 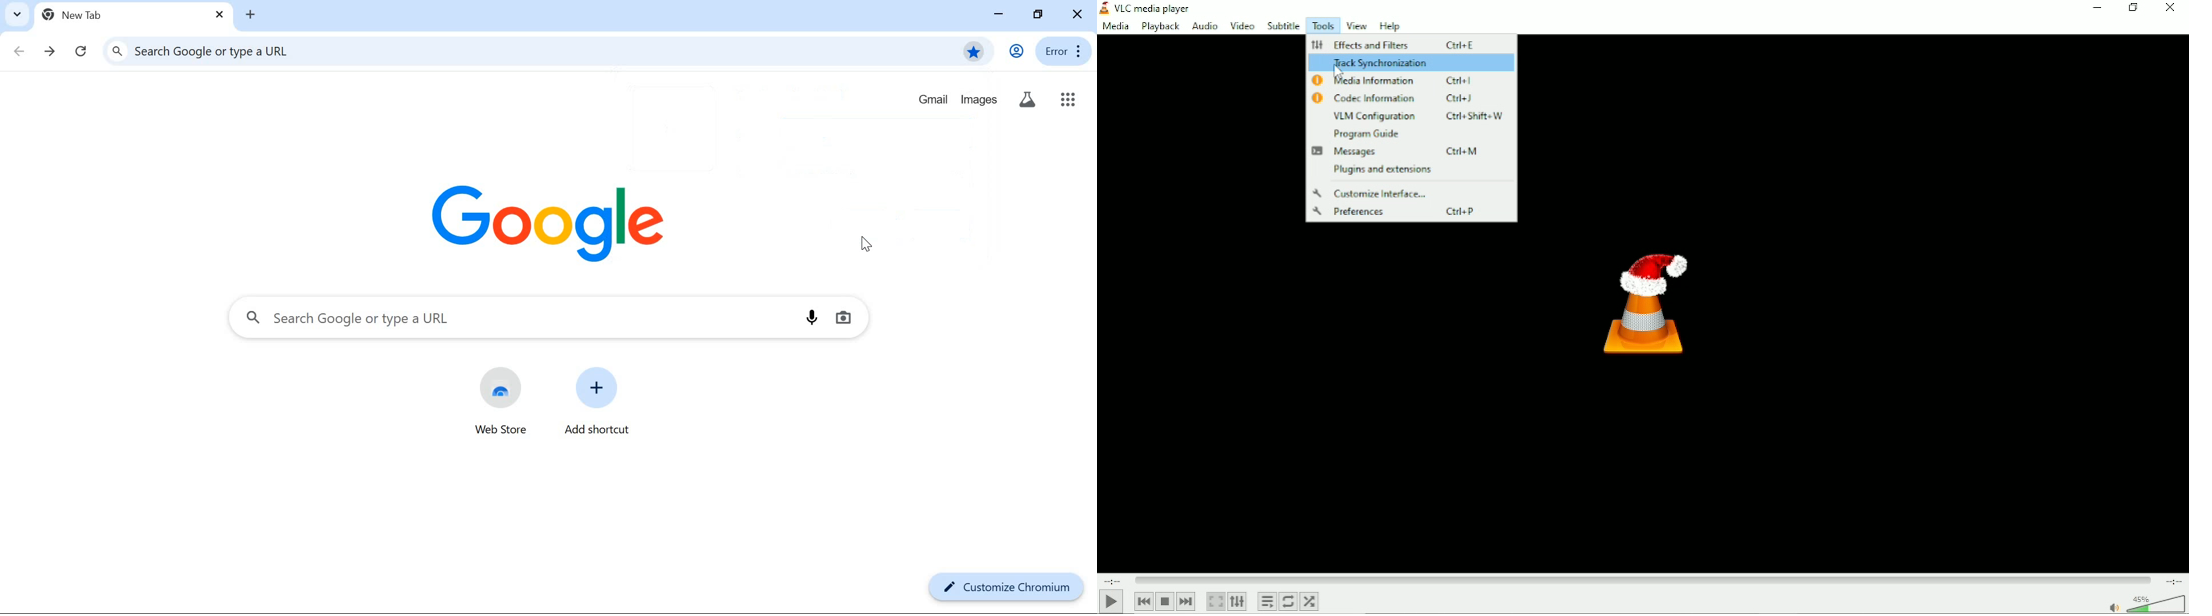 What do you see at coordinates (1159, 27) in the screenshot?
I see `Playback` at bounding box center [1159, 27].